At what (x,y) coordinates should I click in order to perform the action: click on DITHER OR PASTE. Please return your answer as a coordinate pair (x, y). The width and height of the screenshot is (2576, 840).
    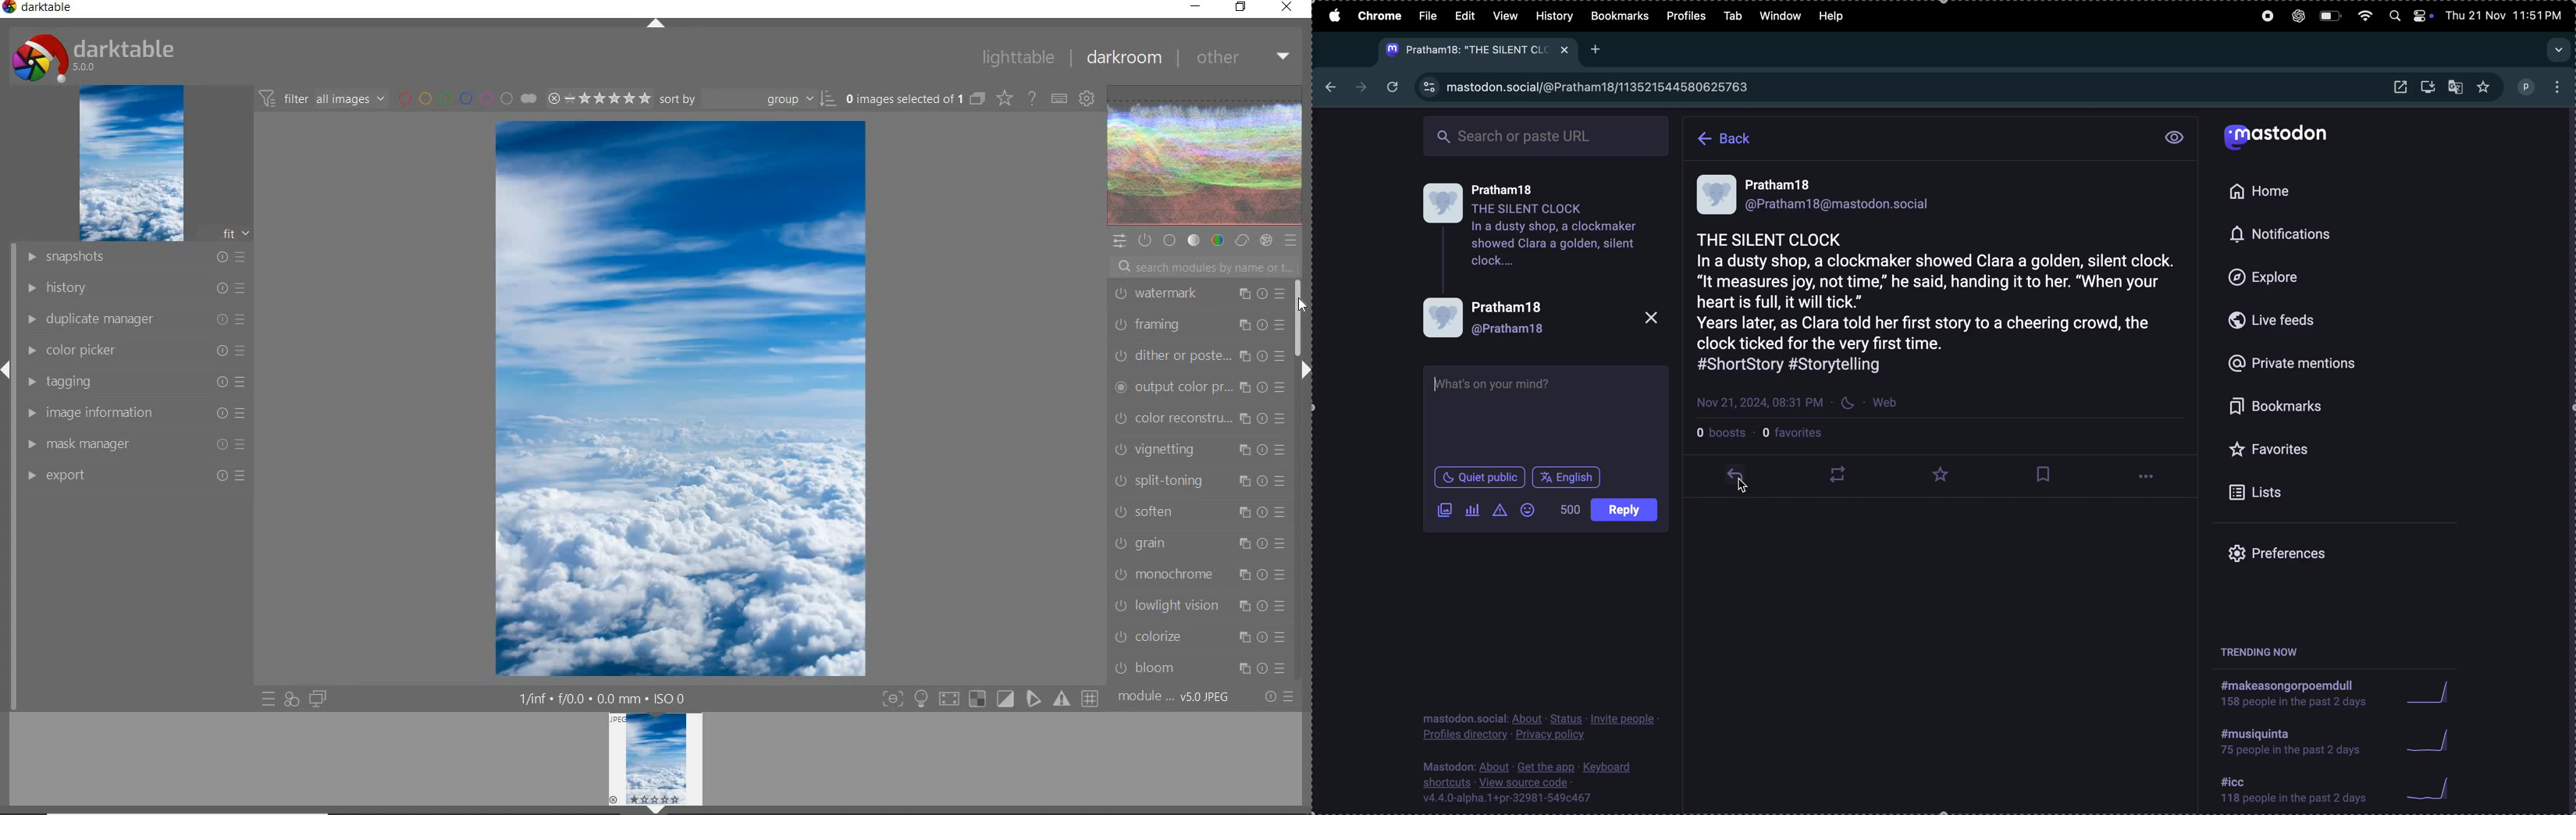
    Looking at the image, I should click on (1198, 354).